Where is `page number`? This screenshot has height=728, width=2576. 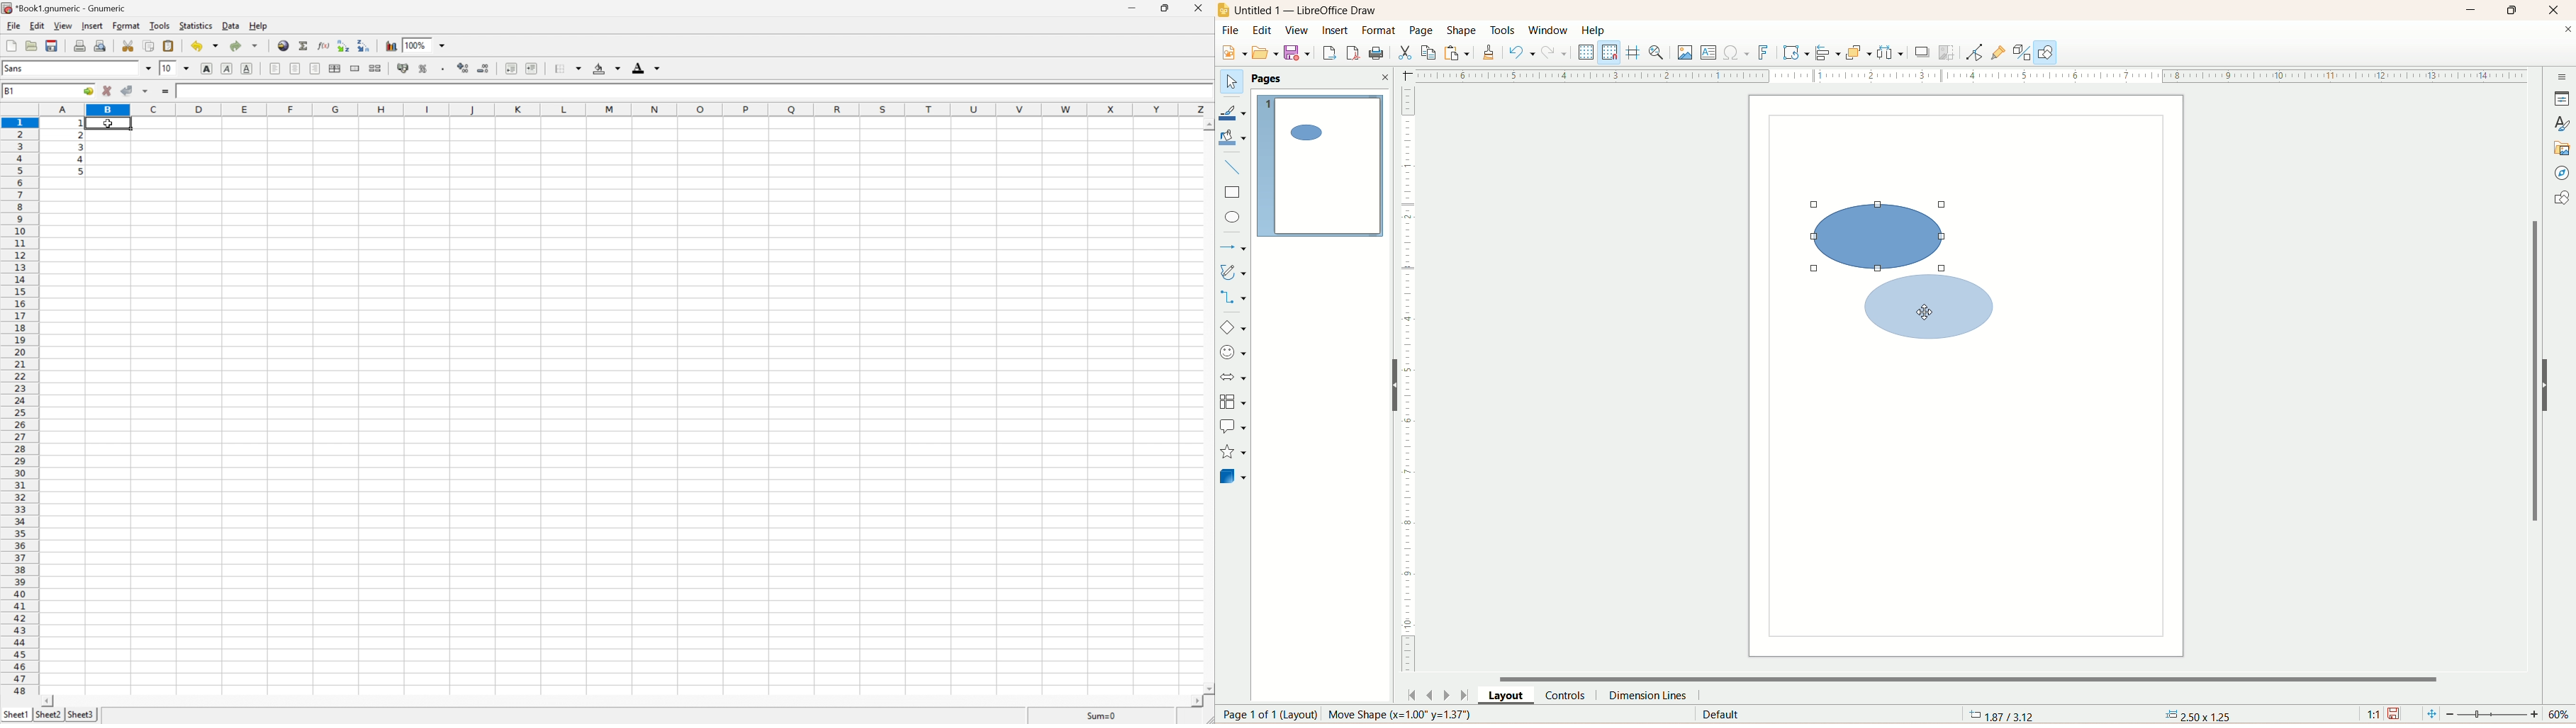 page number is located at coordinates (1347, 714).